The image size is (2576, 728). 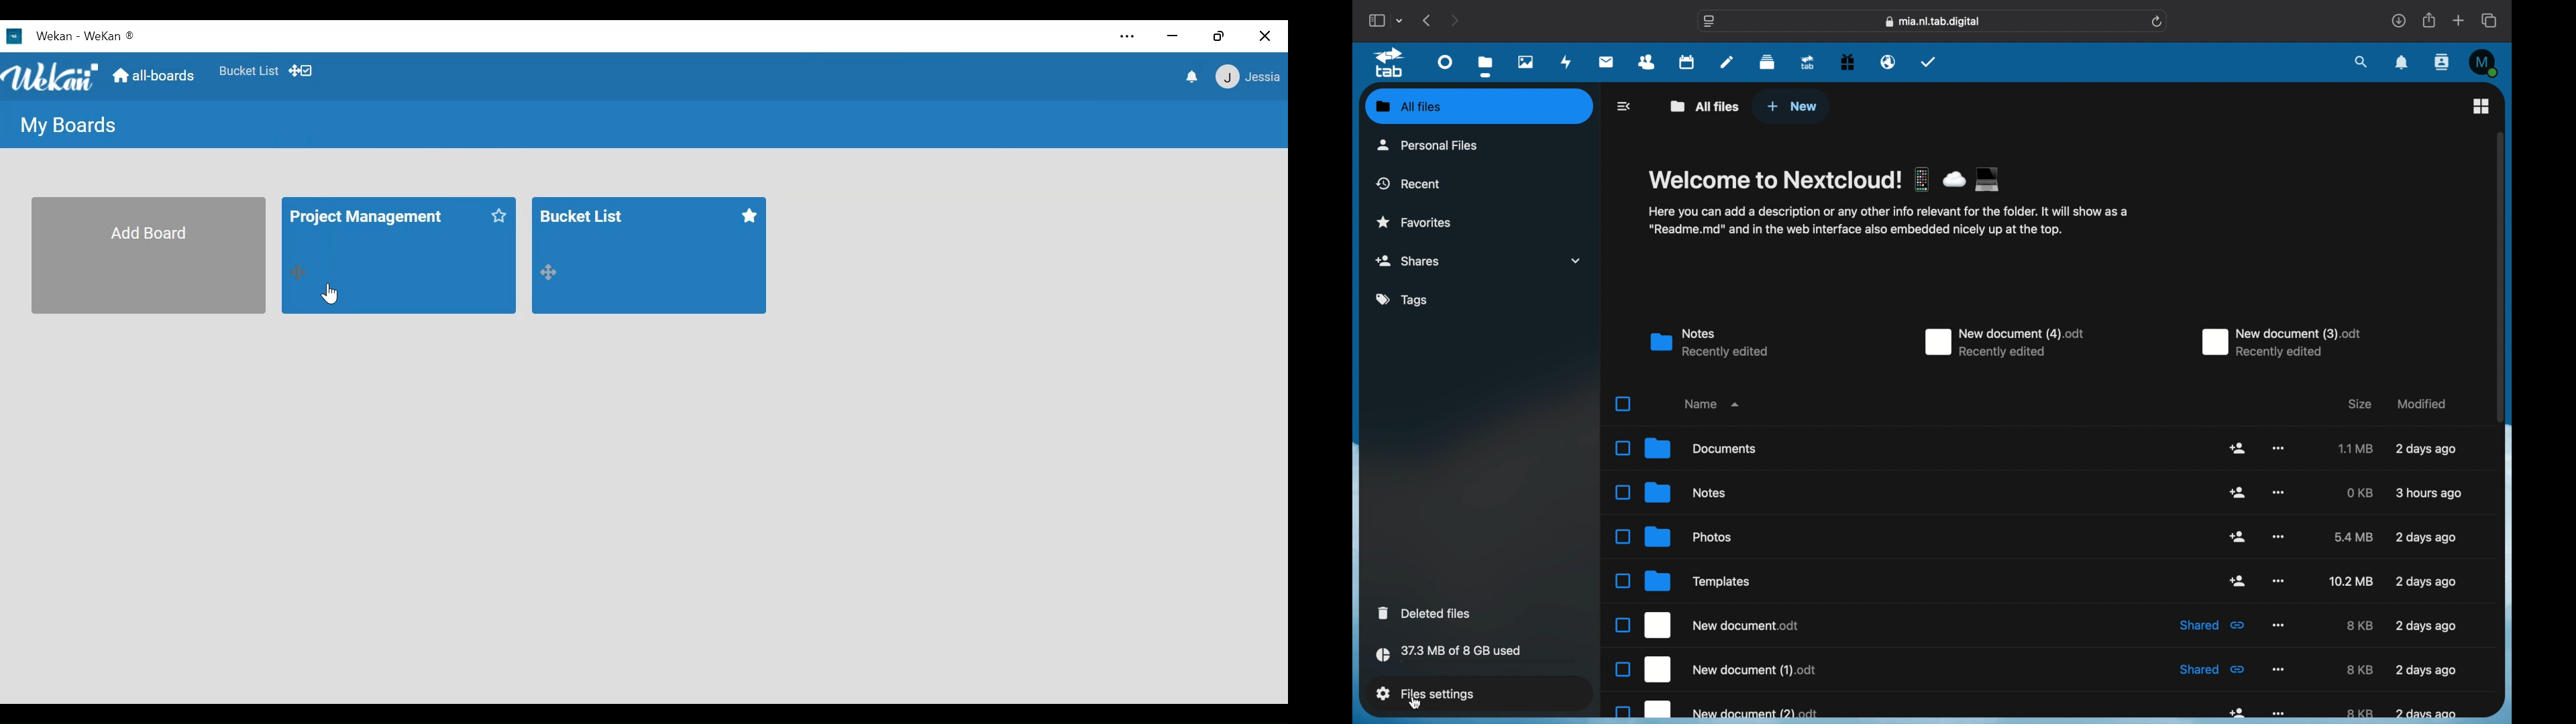 What do you see at coordinates (72, 124) in the screenshot?
I see `My Boards` at bounding box center [72, 124].